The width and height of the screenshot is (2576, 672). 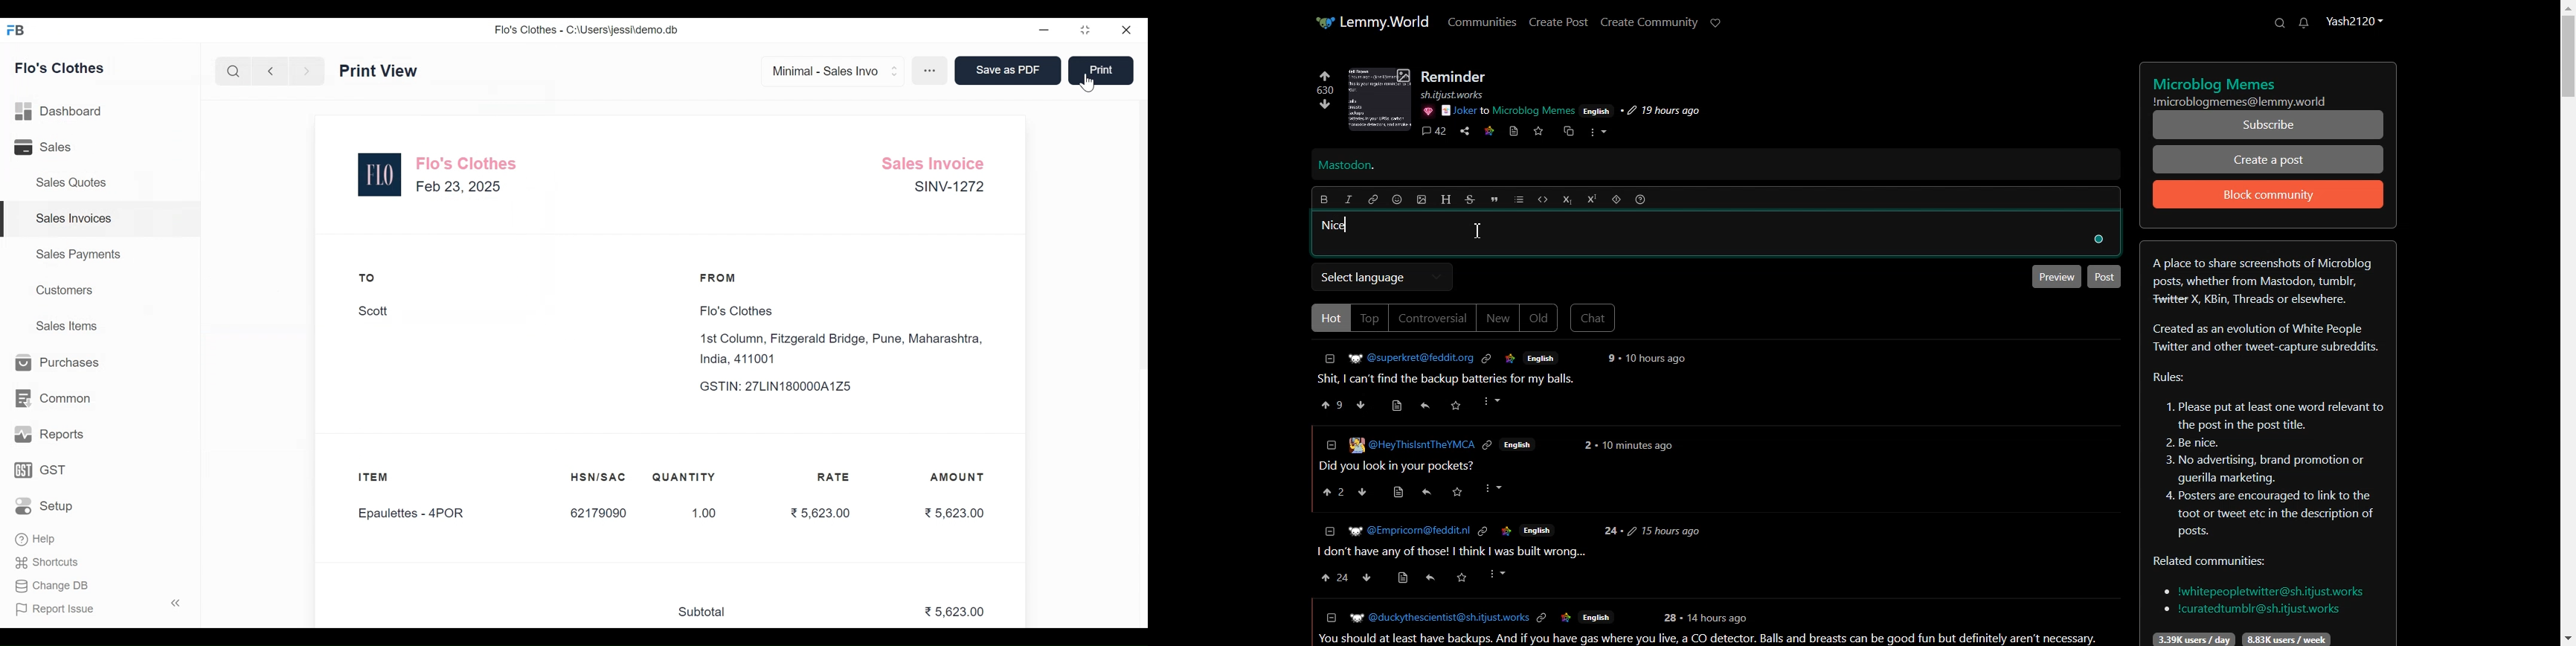 What do you see at coordinates (1087, 31) in the screenshot?
I see `Restore` at bounding box center [1087, 31].